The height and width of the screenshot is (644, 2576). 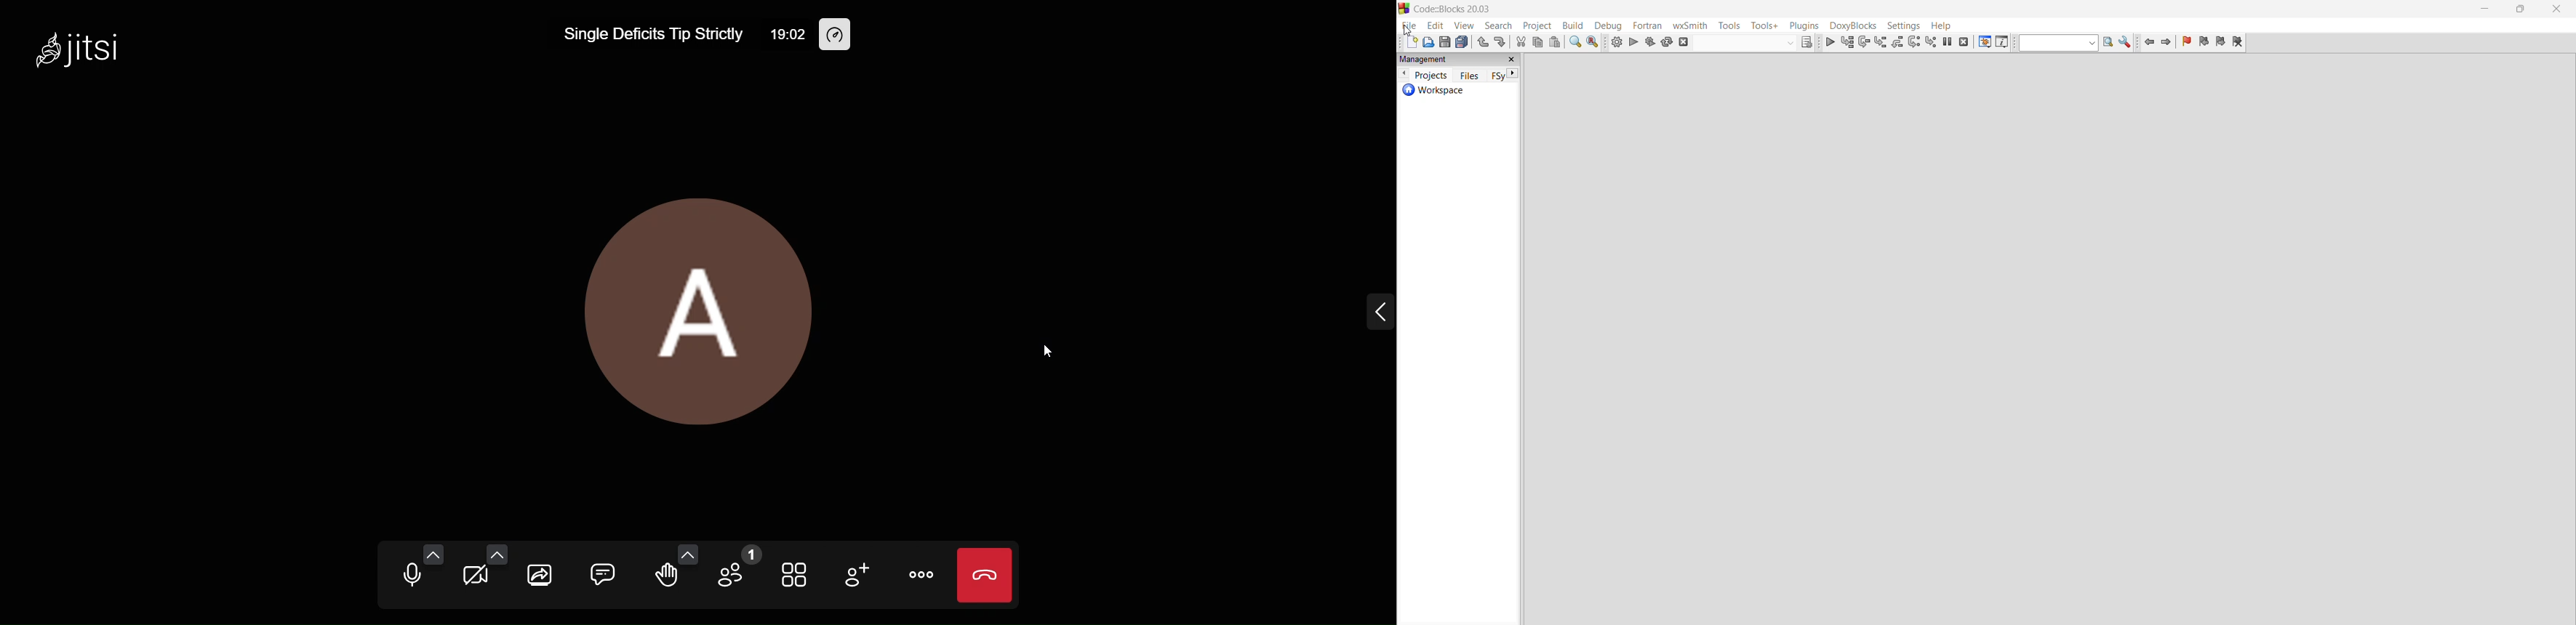 What do you see at coordinates (84, 47) in the screenshot?
I see `jitsi` at bounding box center [84, 47].